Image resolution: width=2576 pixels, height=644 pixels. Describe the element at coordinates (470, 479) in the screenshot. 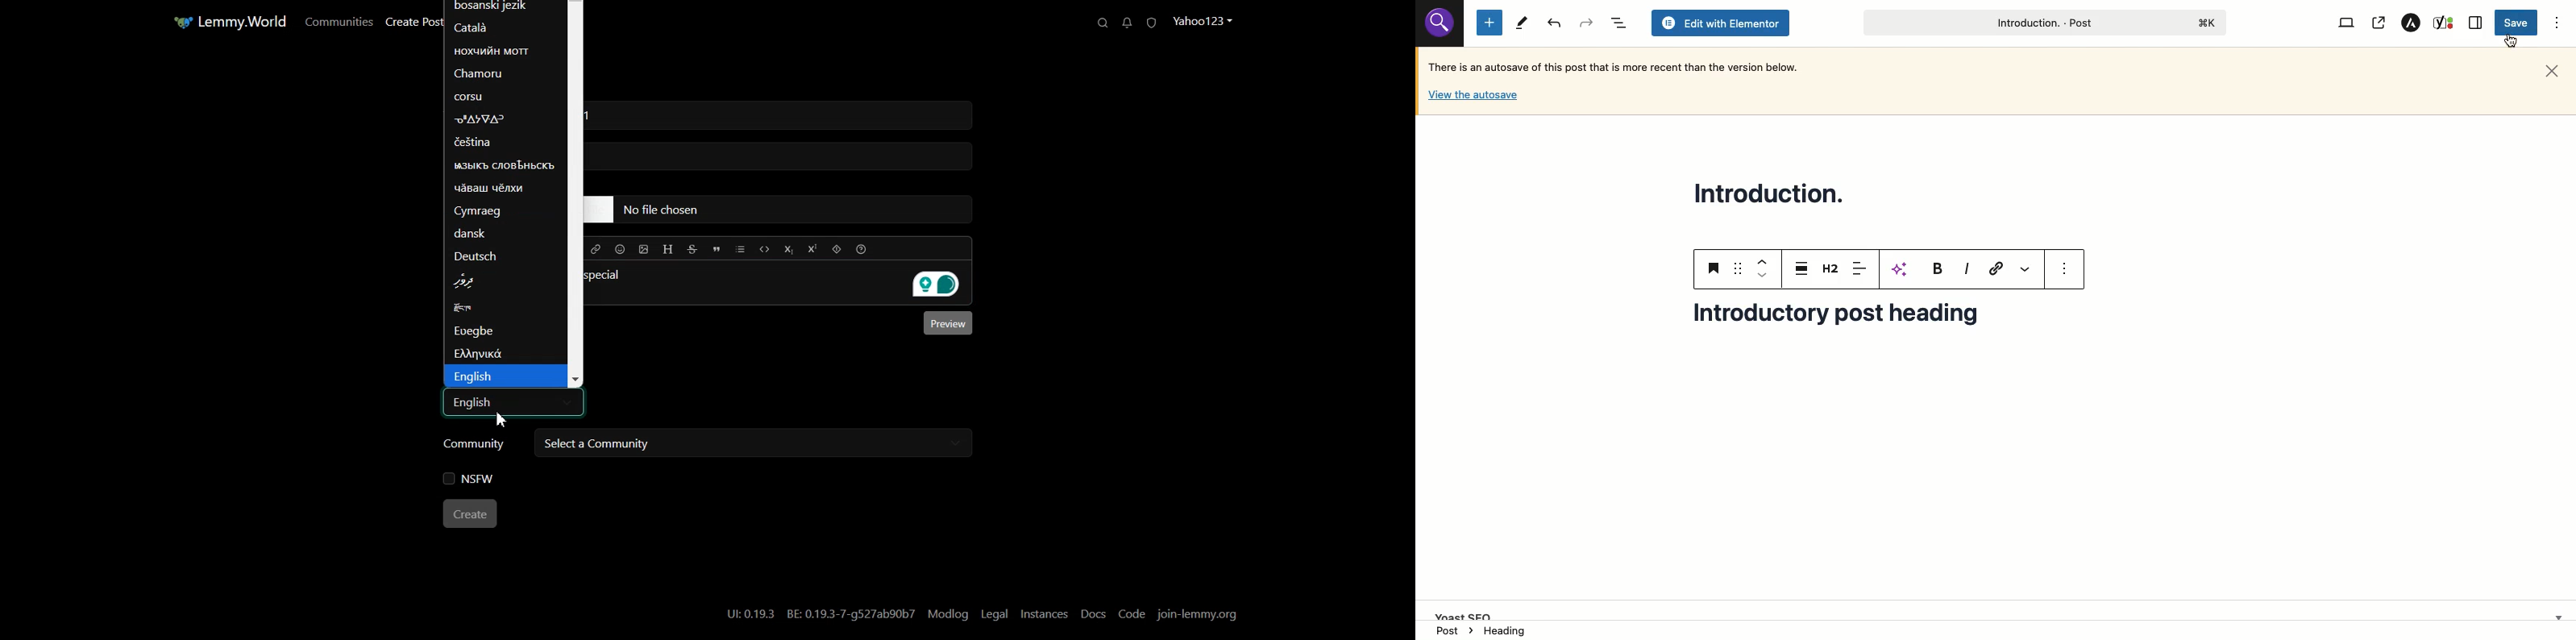

I see `NSFW` at that location.